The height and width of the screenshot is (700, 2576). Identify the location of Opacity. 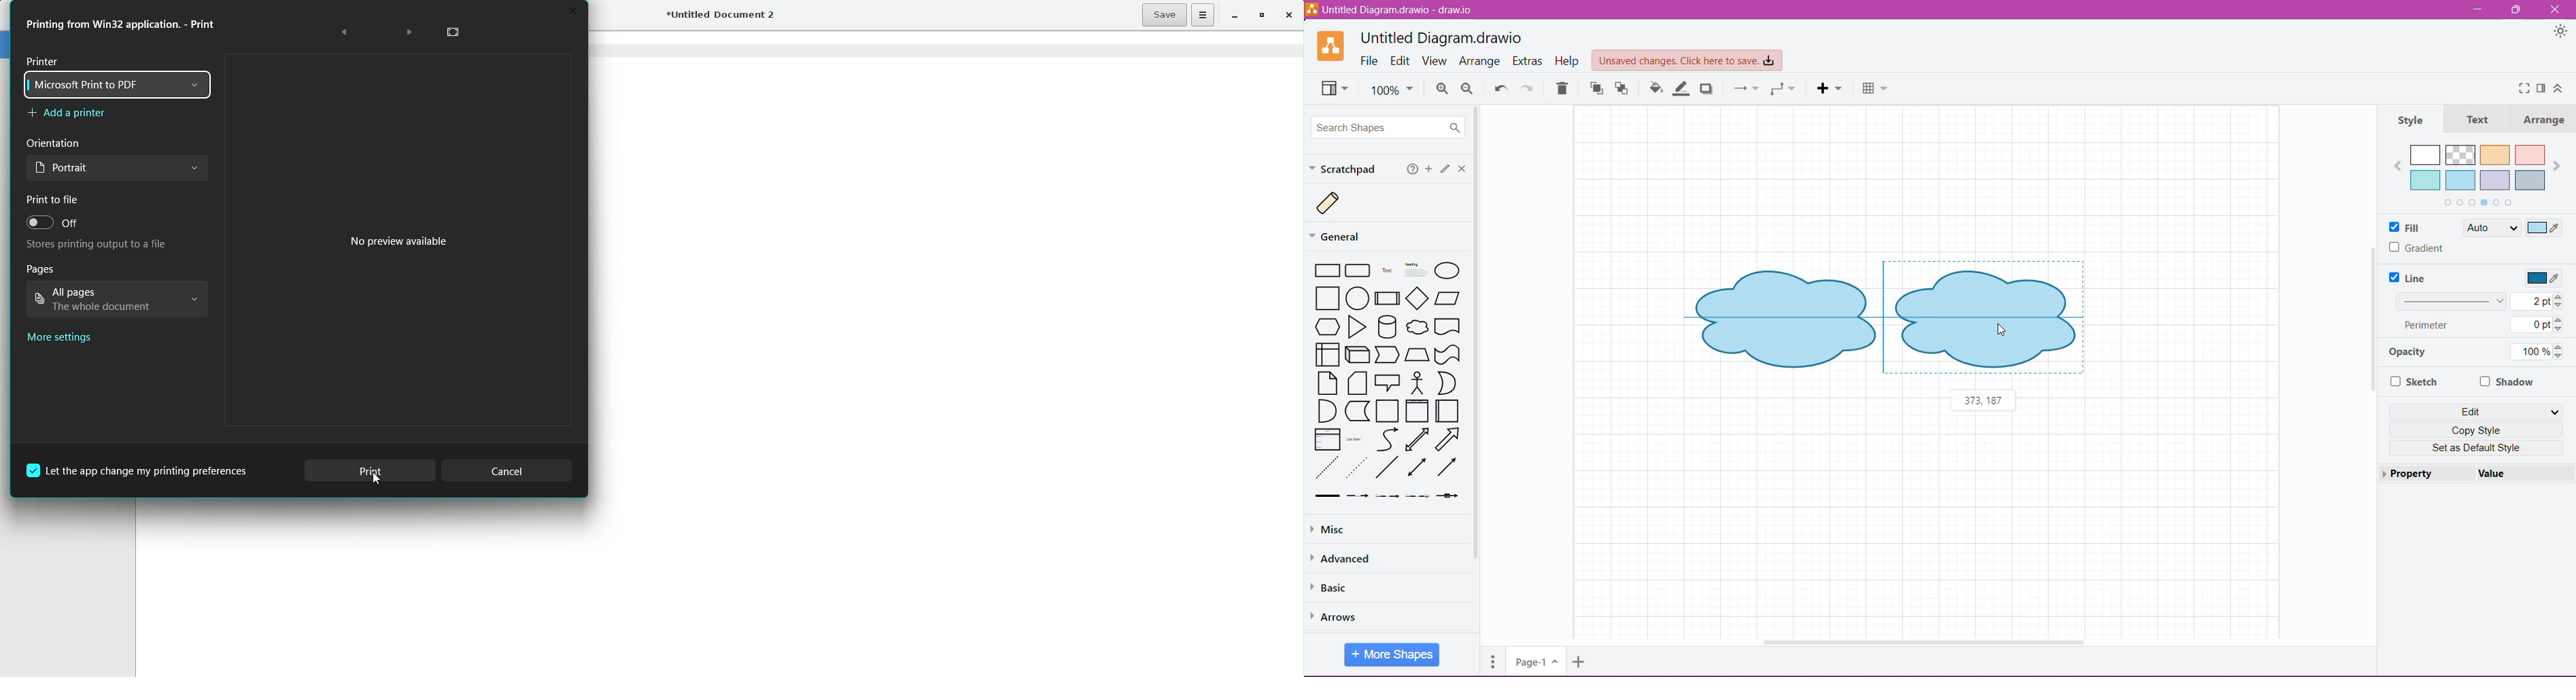
(2406, 354).